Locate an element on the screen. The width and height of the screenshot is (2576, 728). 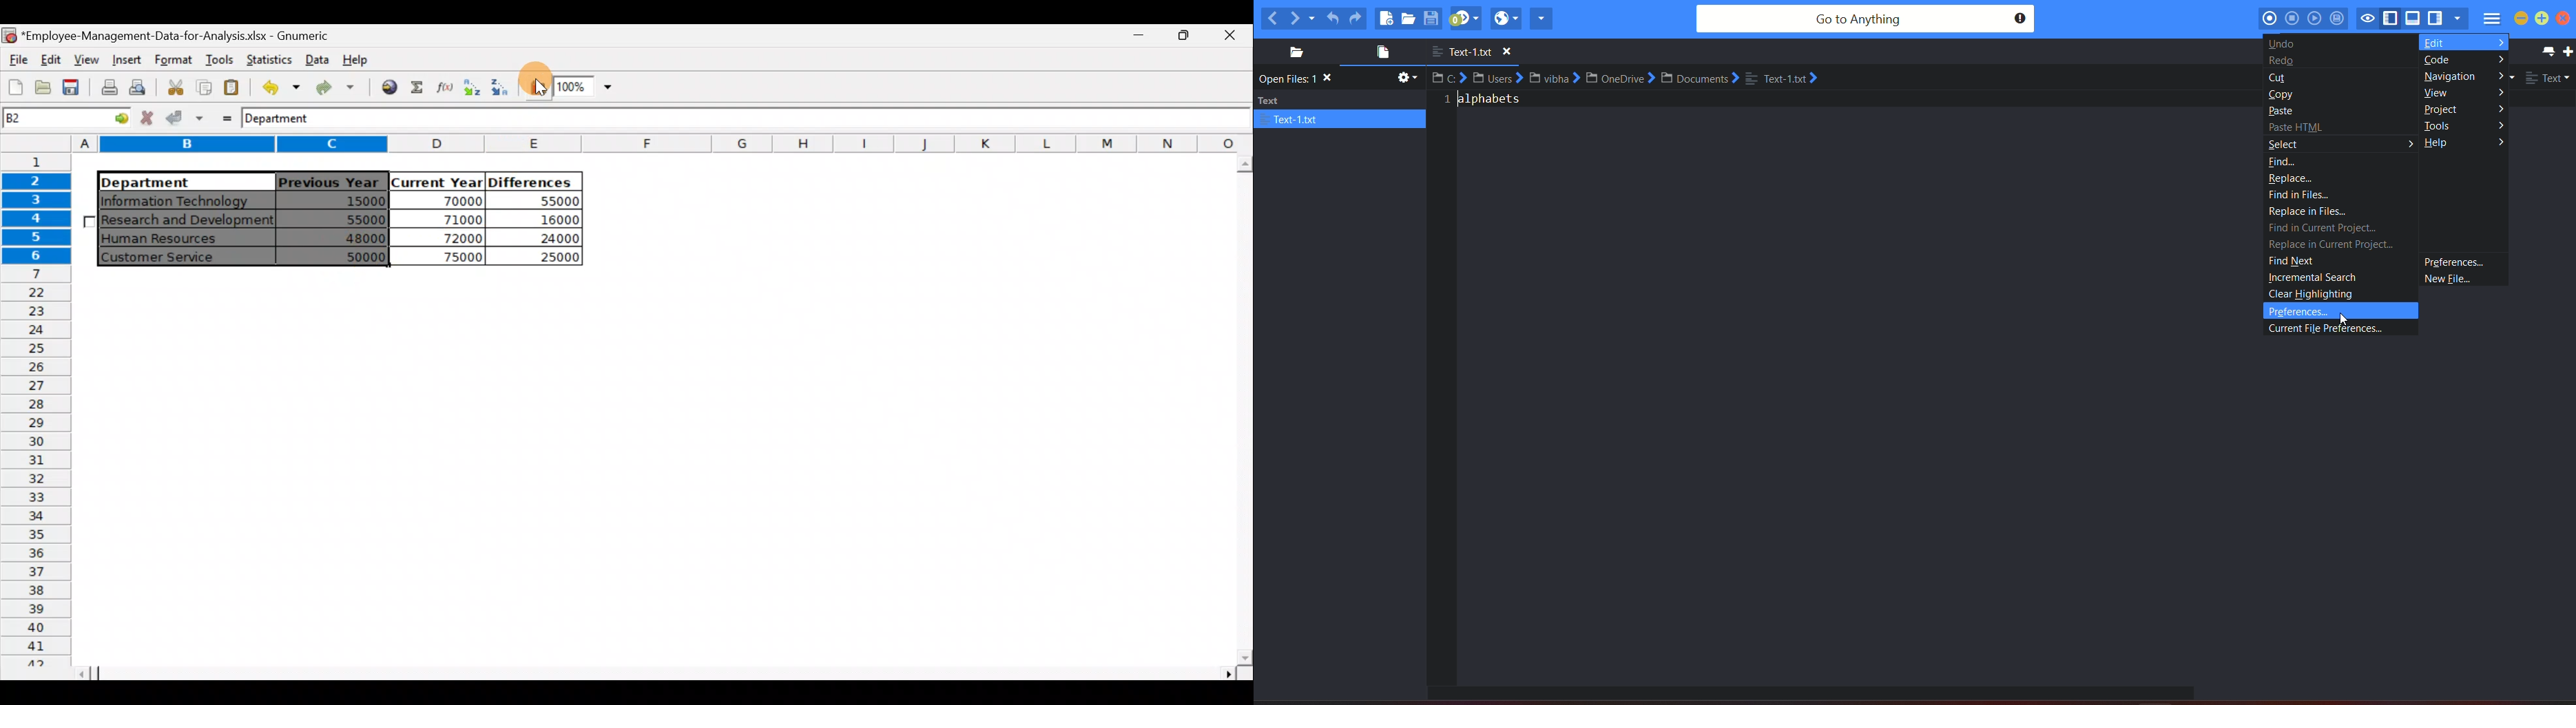
25000 is located at coordinates (545, 258).